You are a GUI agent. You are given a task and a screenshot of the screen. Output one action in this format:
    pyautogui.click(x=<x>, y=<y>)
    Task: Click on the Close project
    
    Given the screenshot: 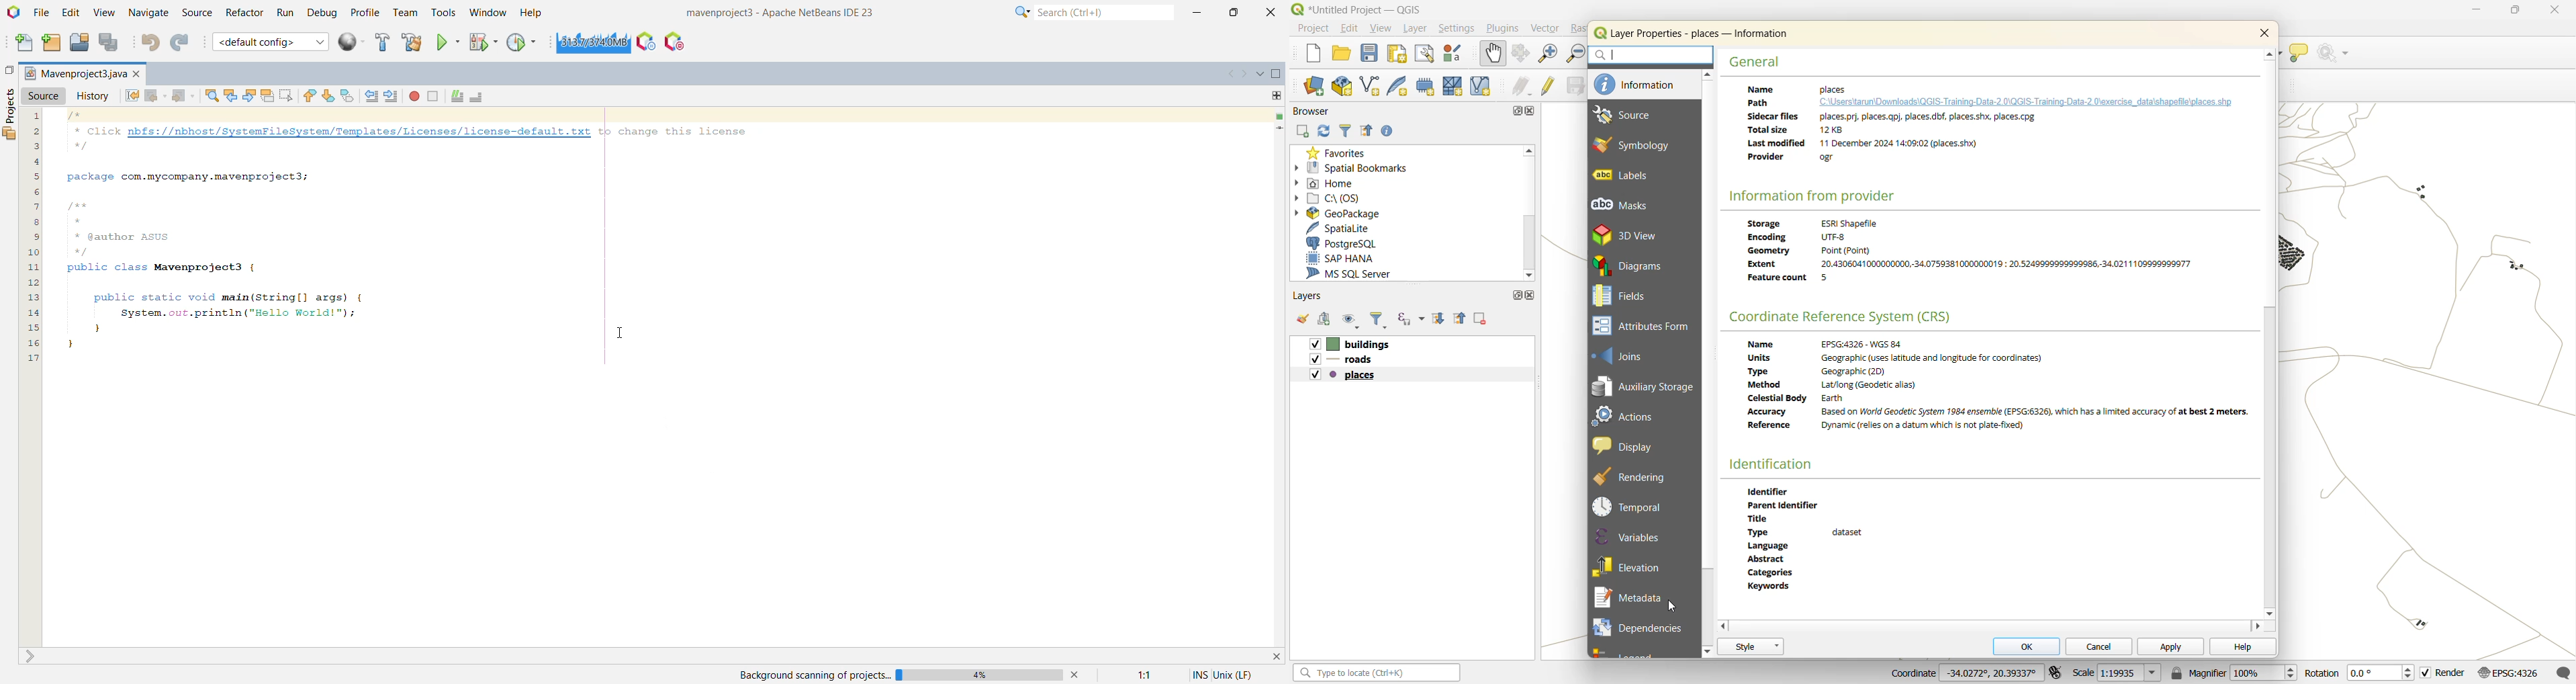 What is the action you would take?
    pyautogui.click(x=139, y=75)
    